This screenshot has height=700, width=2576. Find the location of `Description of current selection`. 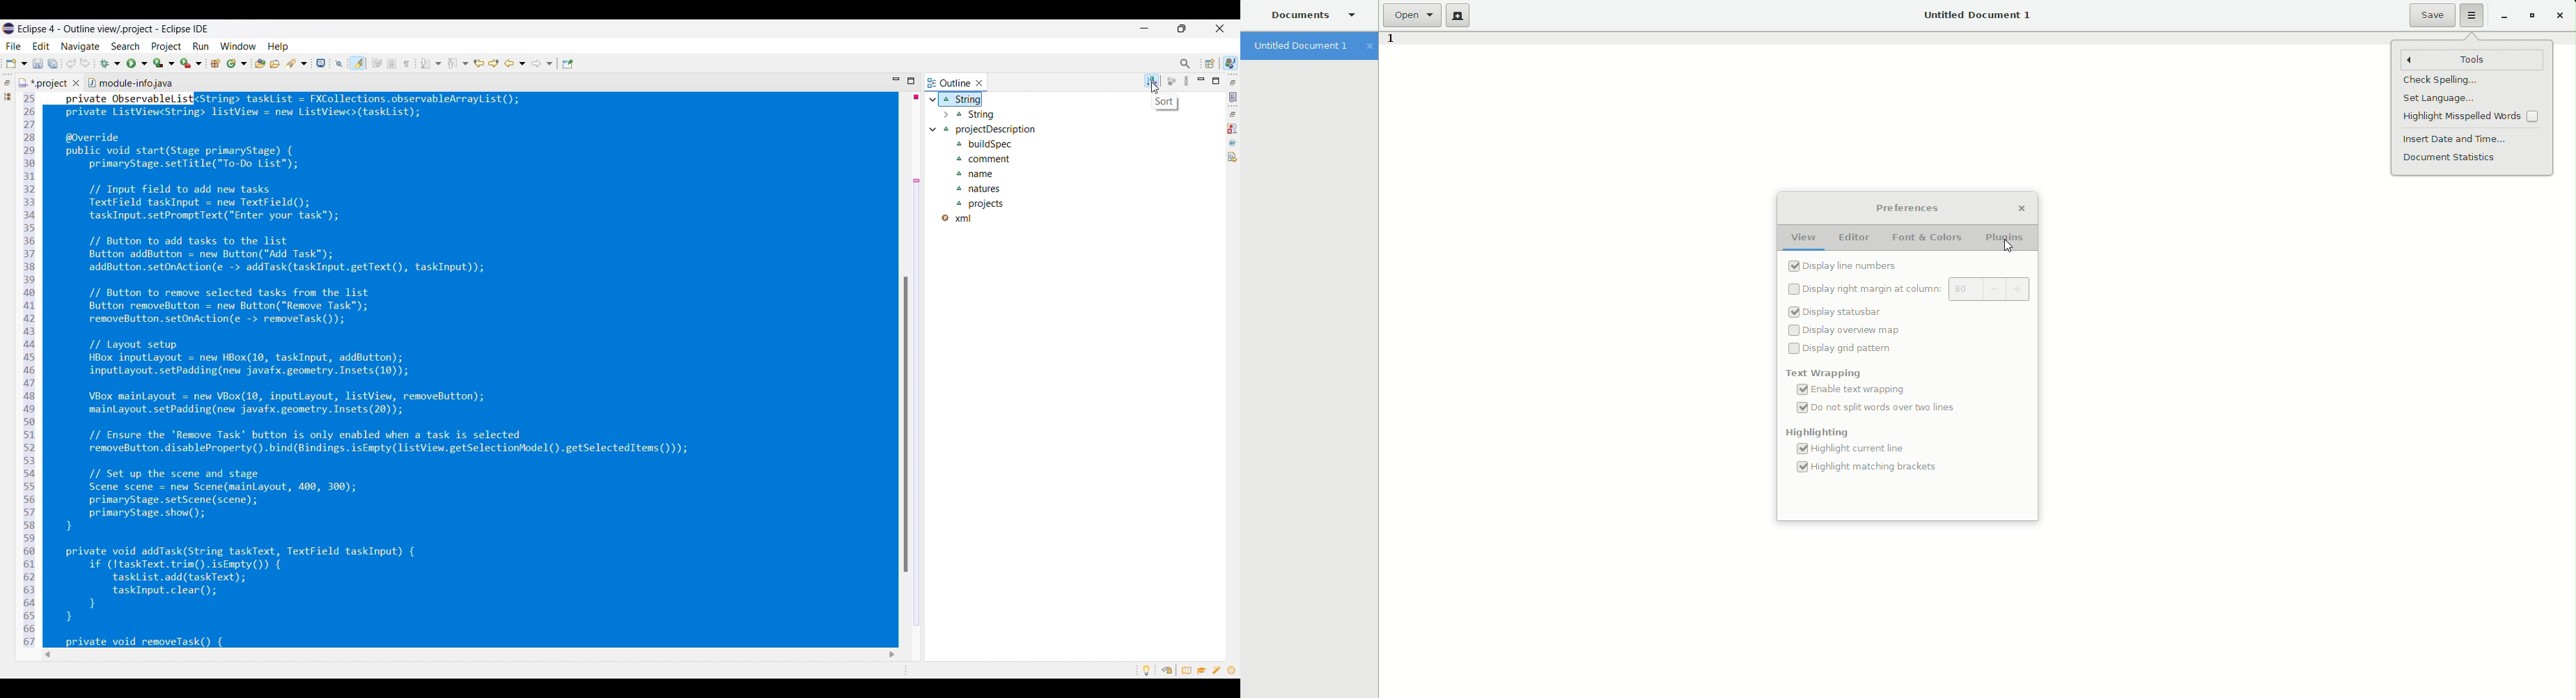

Description of current selection is located at coordinates (1164, 101).